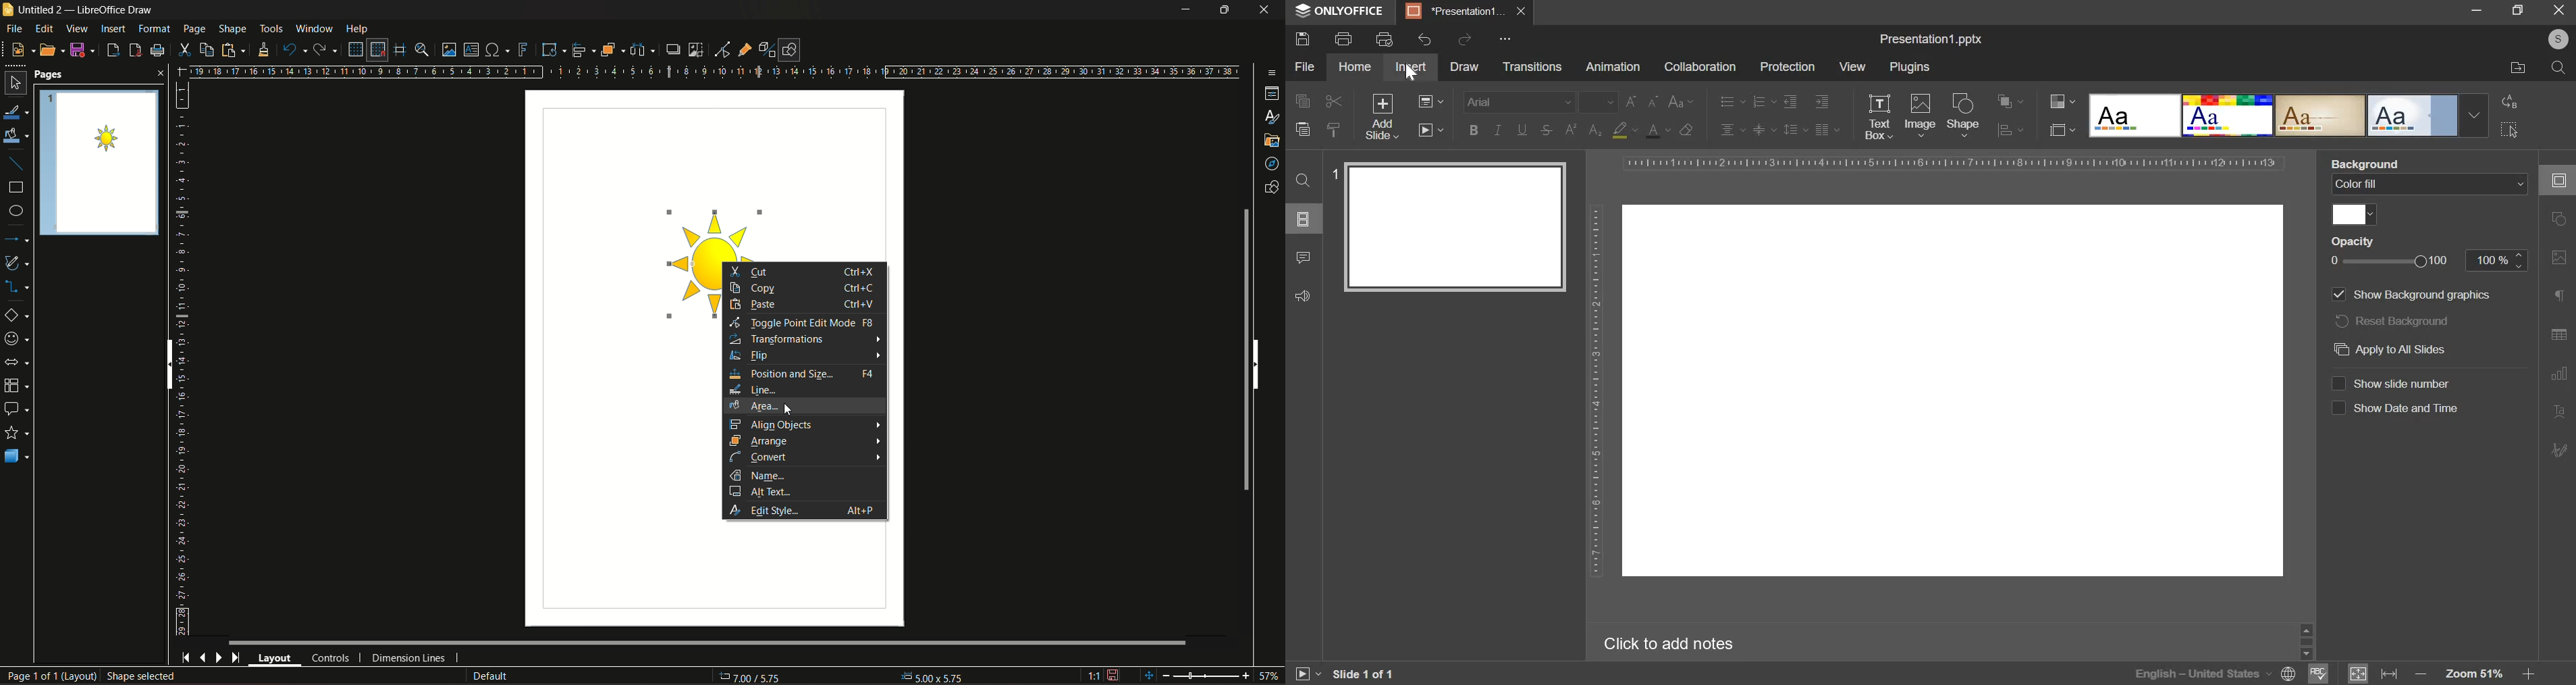  Describe the element at coordinates (2556, 178) in the screenshot. I see `slide settings` at that location.